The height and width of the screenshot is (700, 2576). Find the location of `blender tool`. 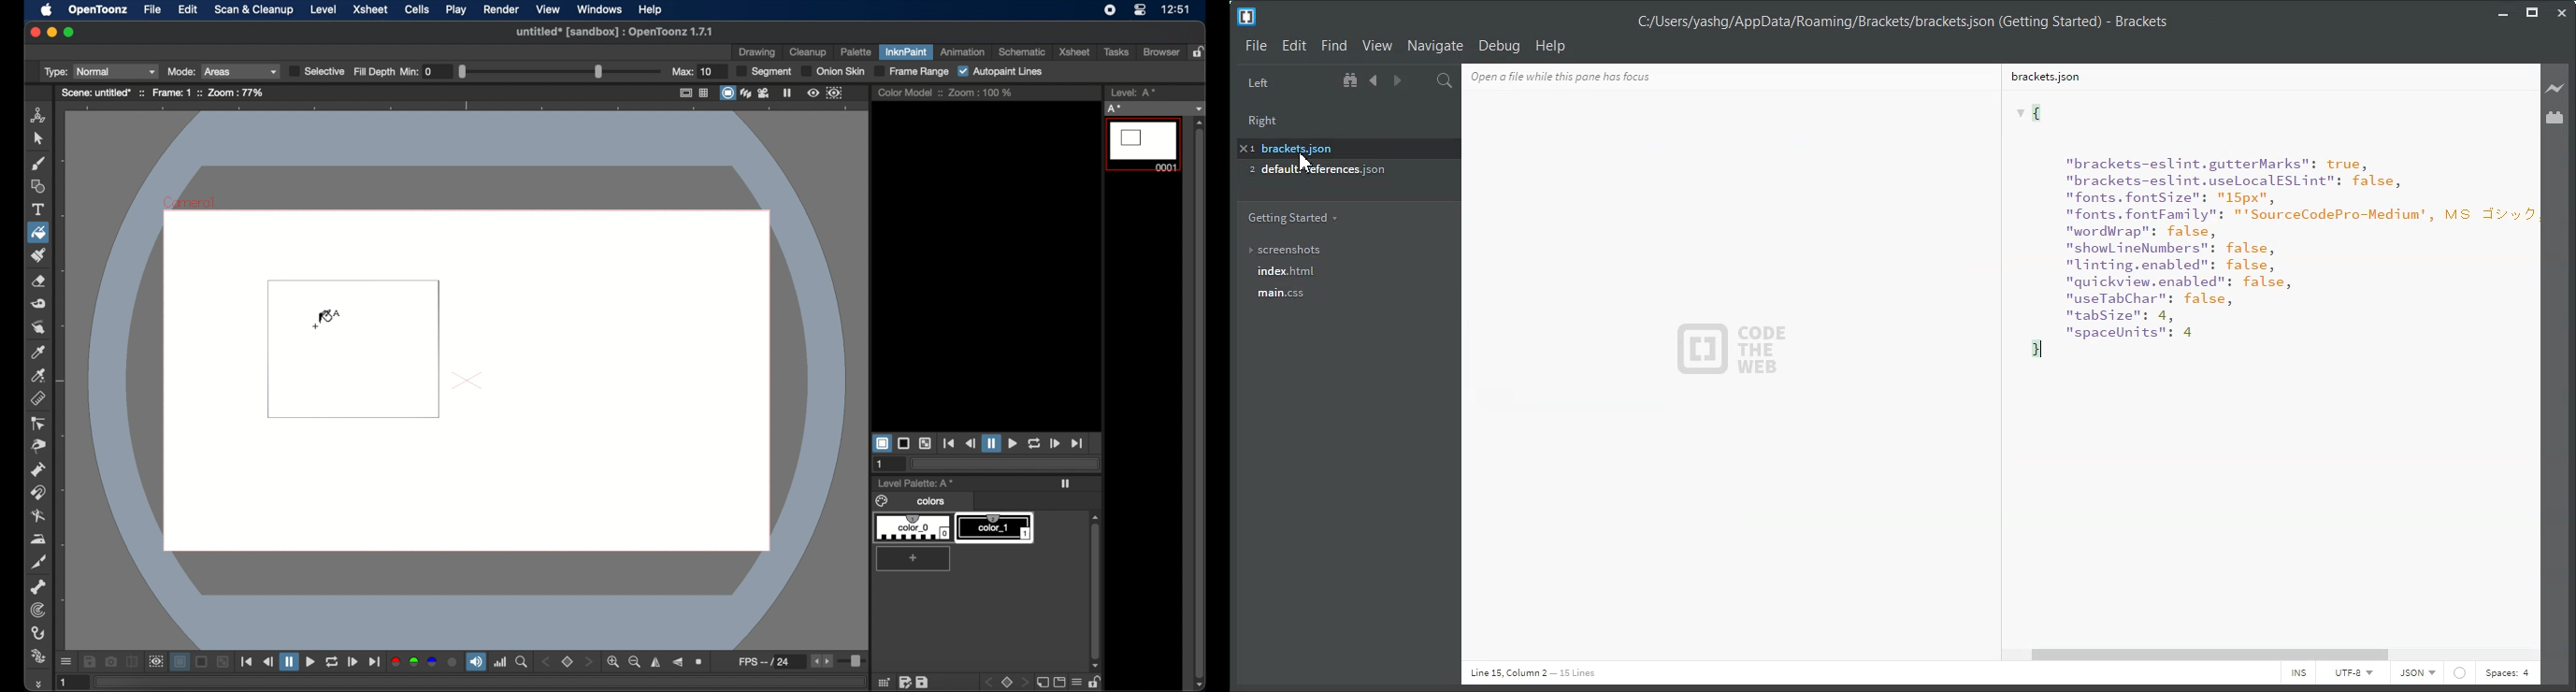

blender tool is located at coordinates (38, 517).